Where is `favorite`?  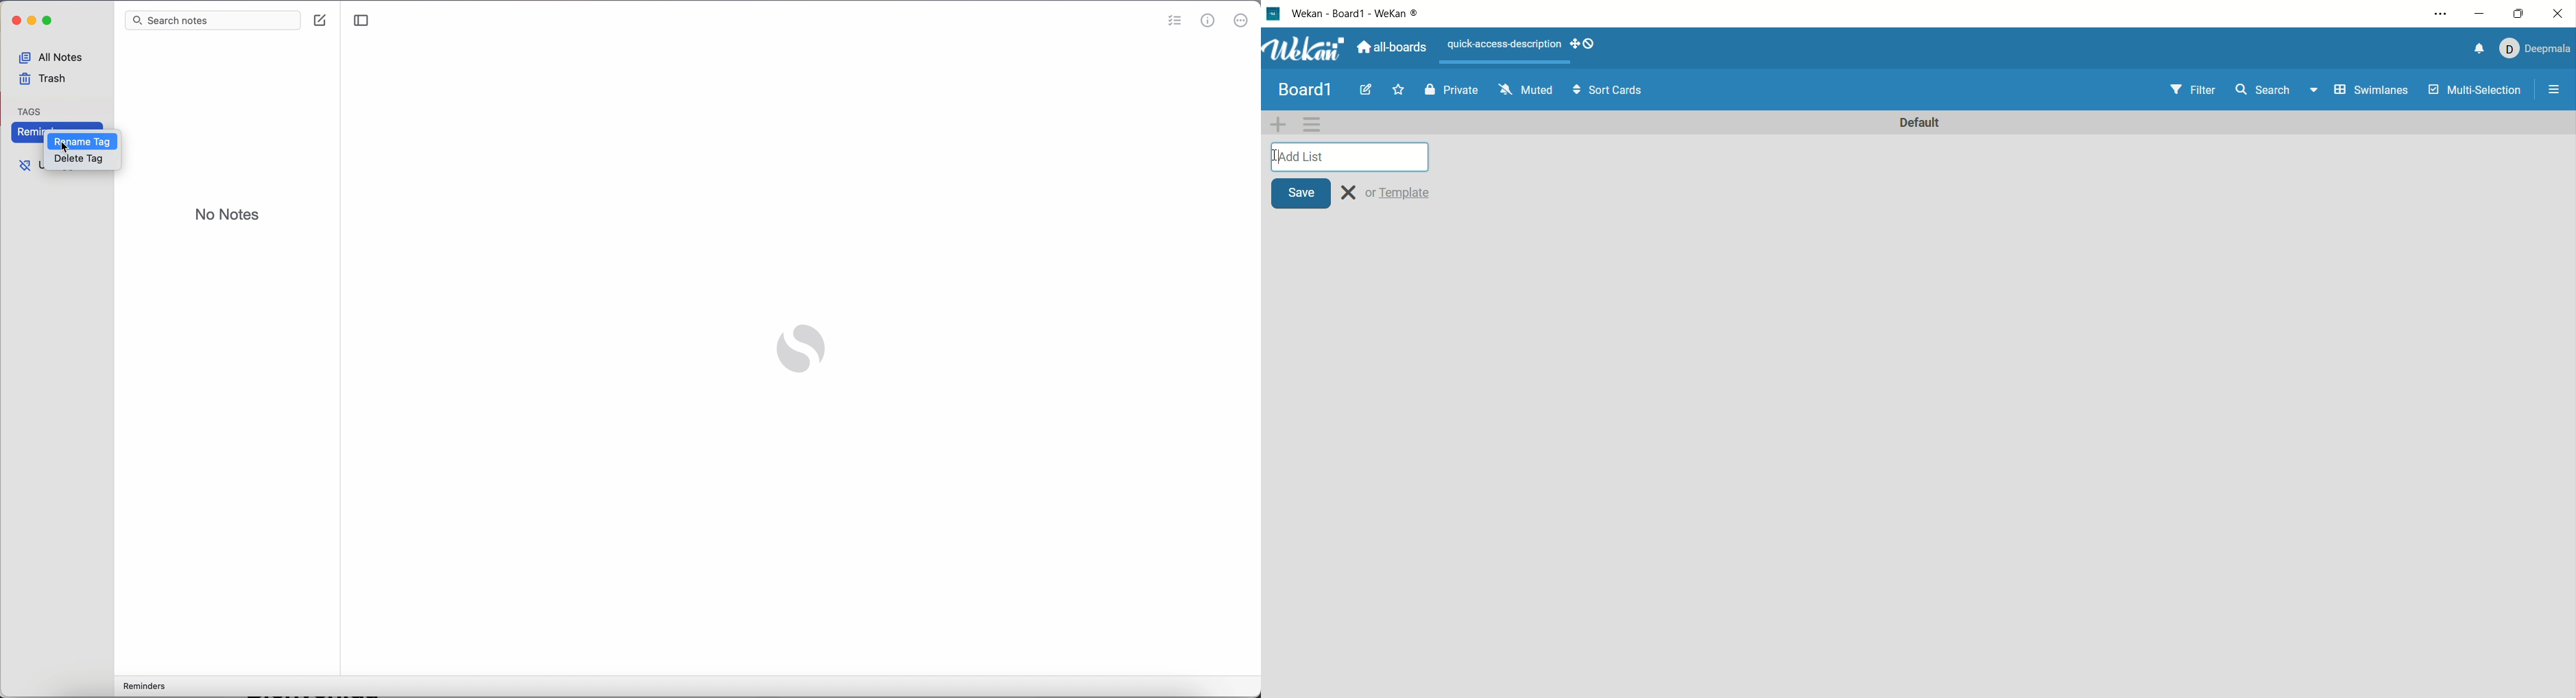 favorite is located at coordinates (1398, 88).